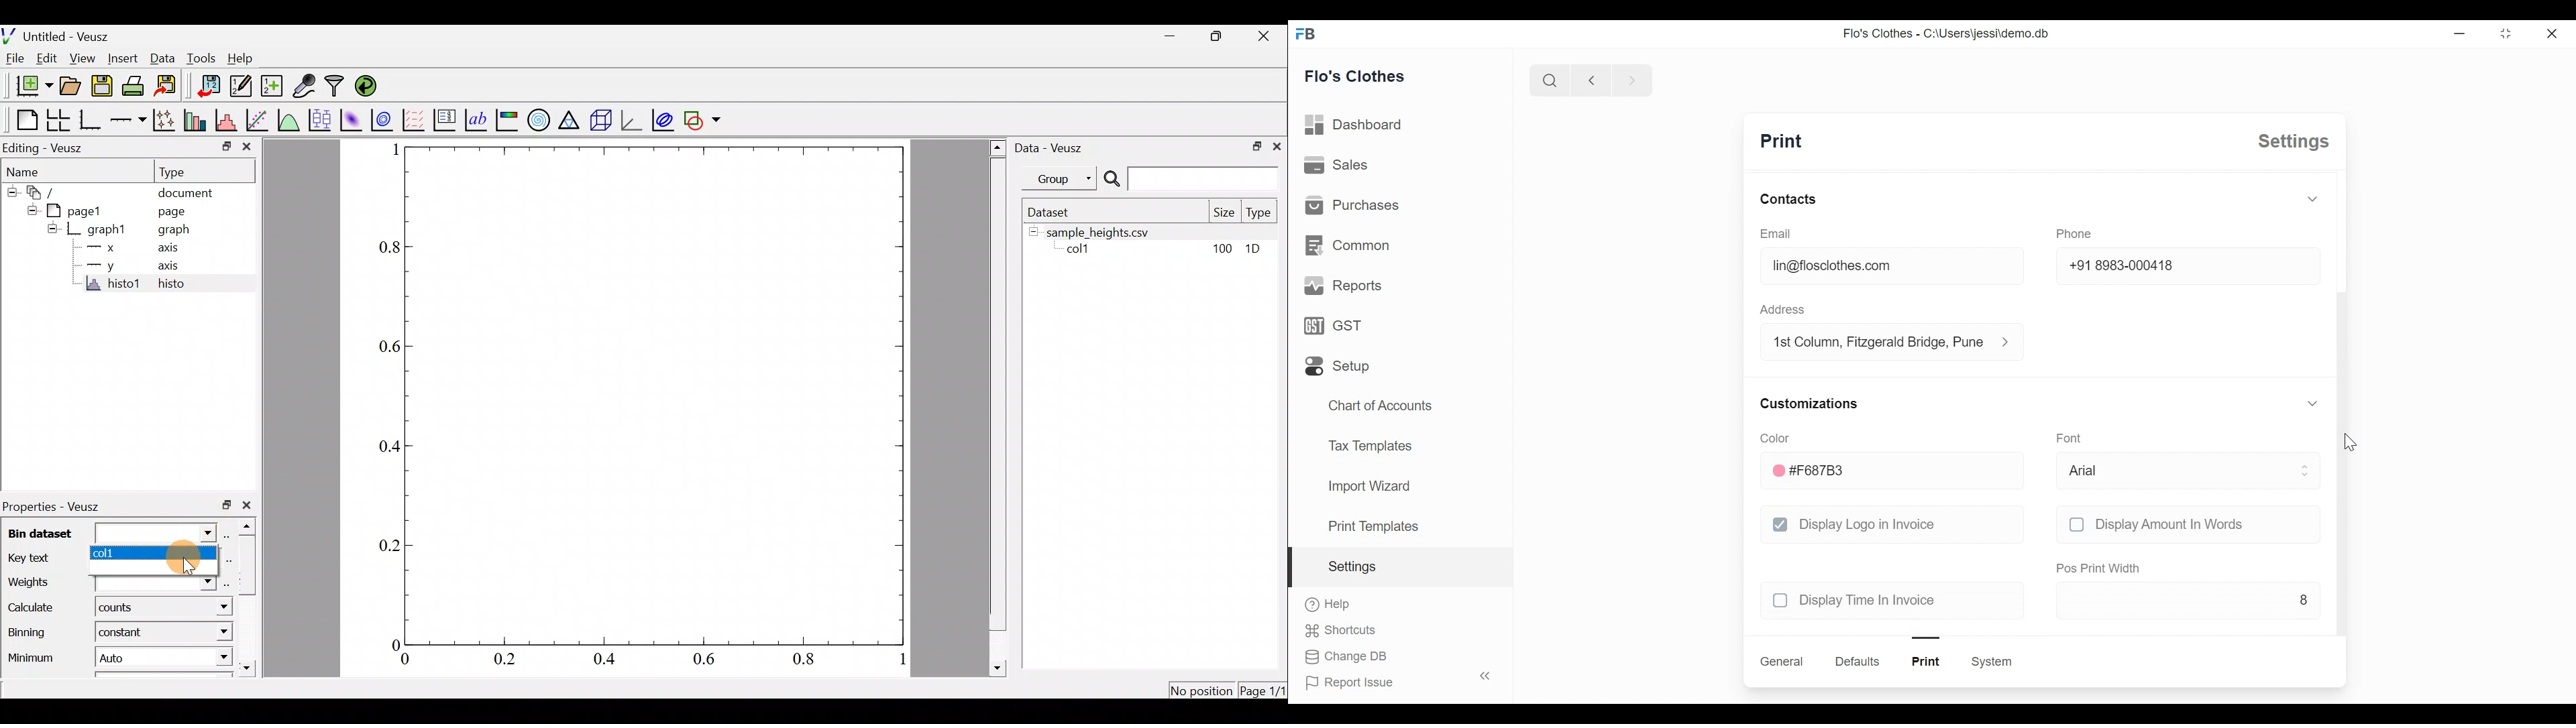 This screenshot has height=728, width=2576. Describe the element at coordinates (1591, 80) in the screenshot. I see `previous` at that location.